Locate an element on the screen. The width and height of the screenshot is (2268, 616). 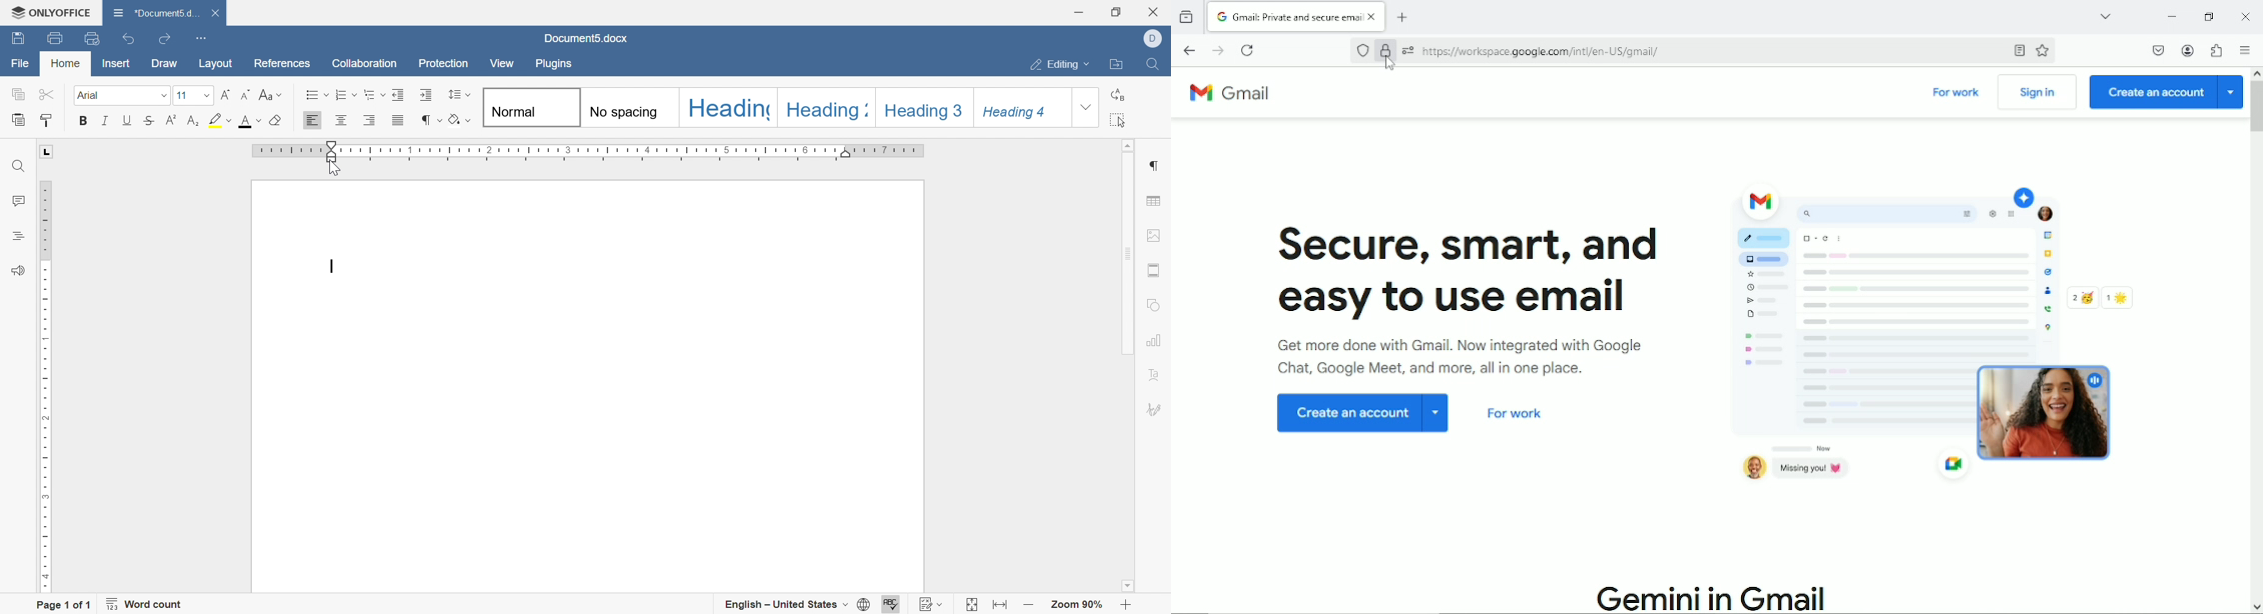
shading is located at coordinates (462, 121).